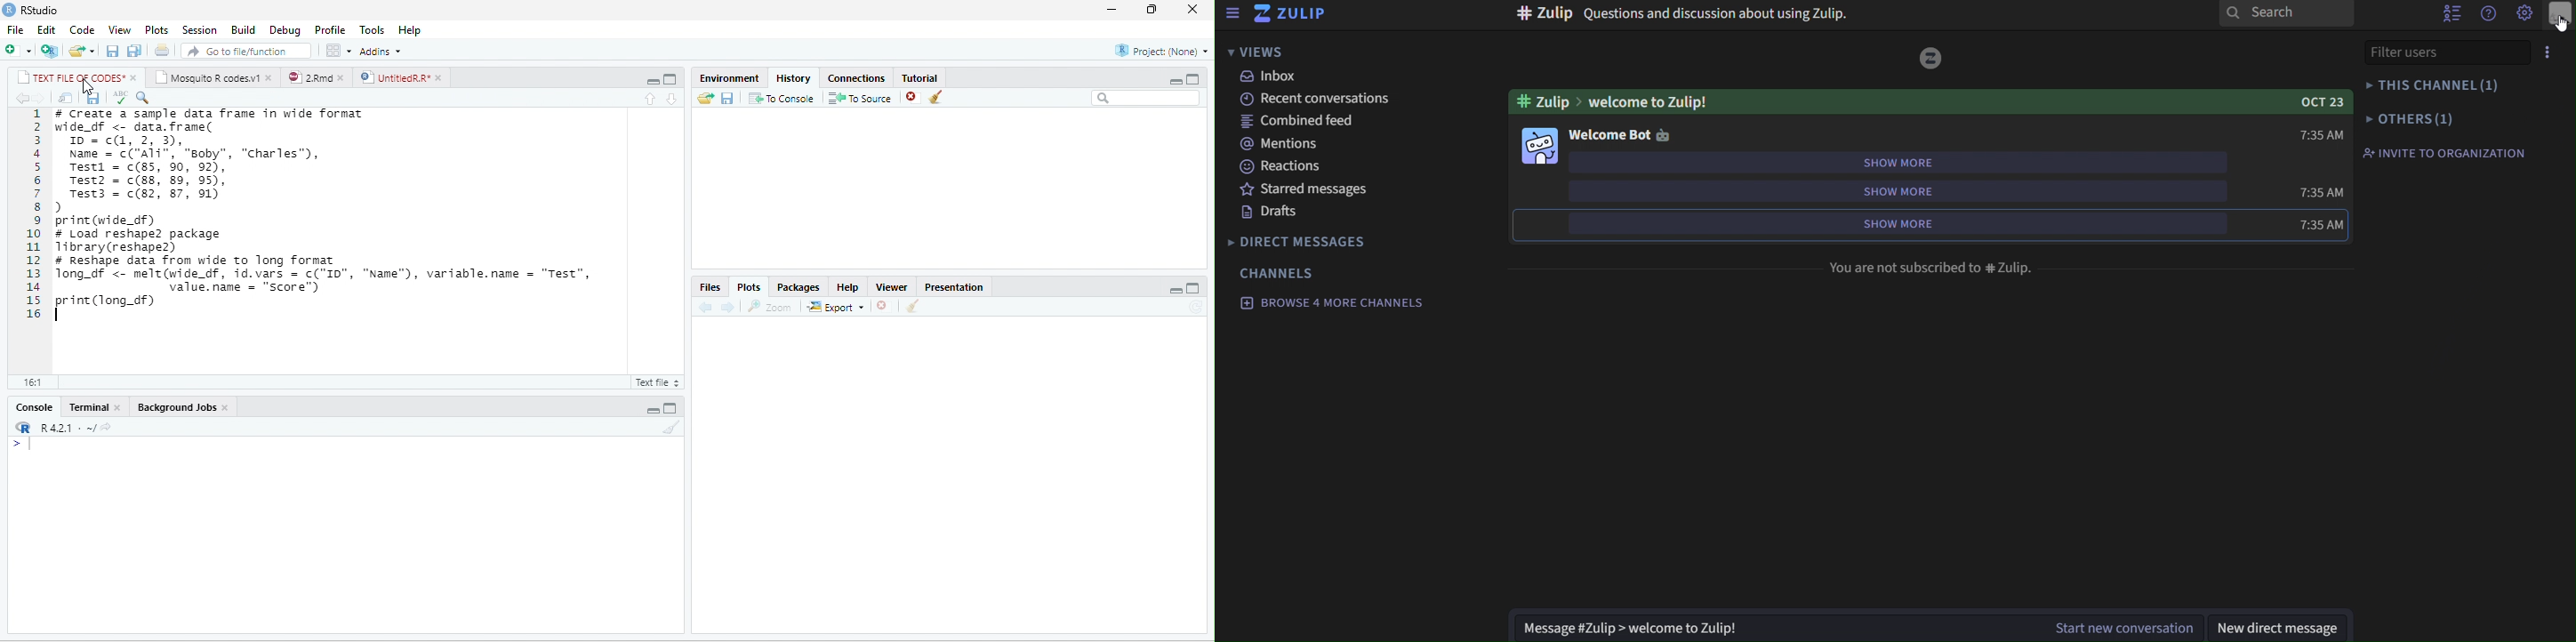 This screenshot has height=644, width=2576. Describe the element at coordinates (2124, 626) in the screenshot. I see `Start new conversation` at that location.